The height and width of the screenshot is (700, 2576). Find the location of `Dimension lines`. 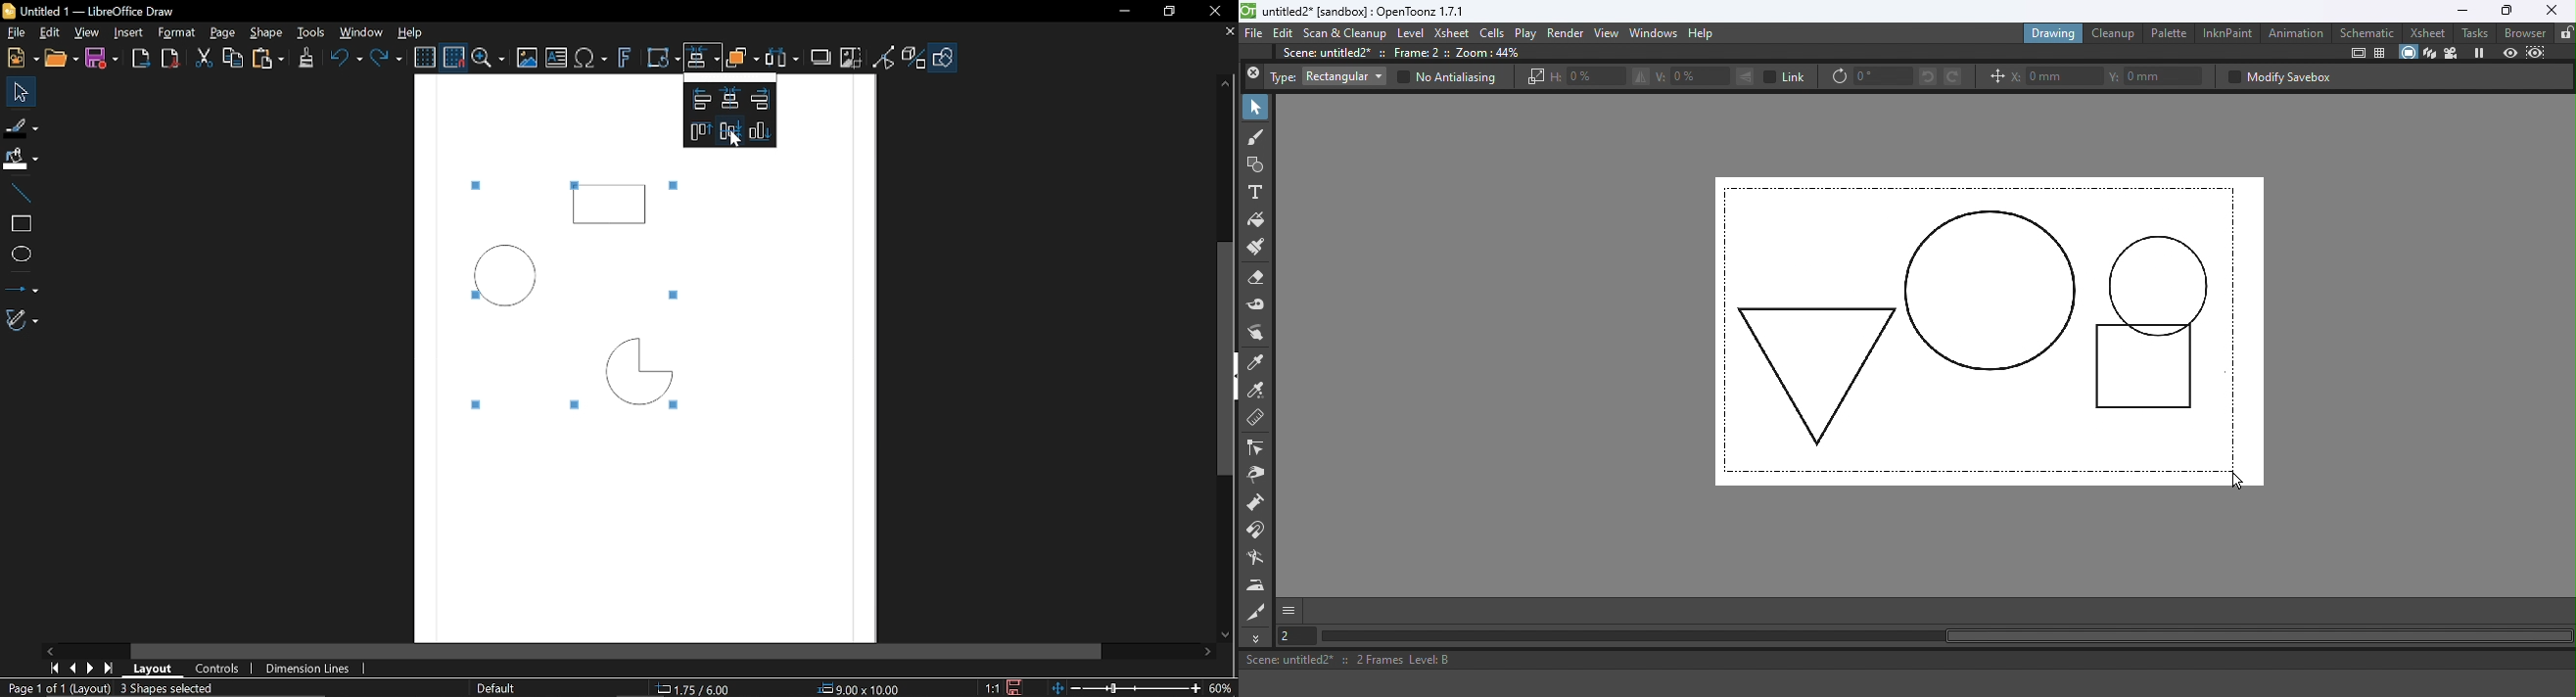

Dimension lines is located at coordinates (317, 669).